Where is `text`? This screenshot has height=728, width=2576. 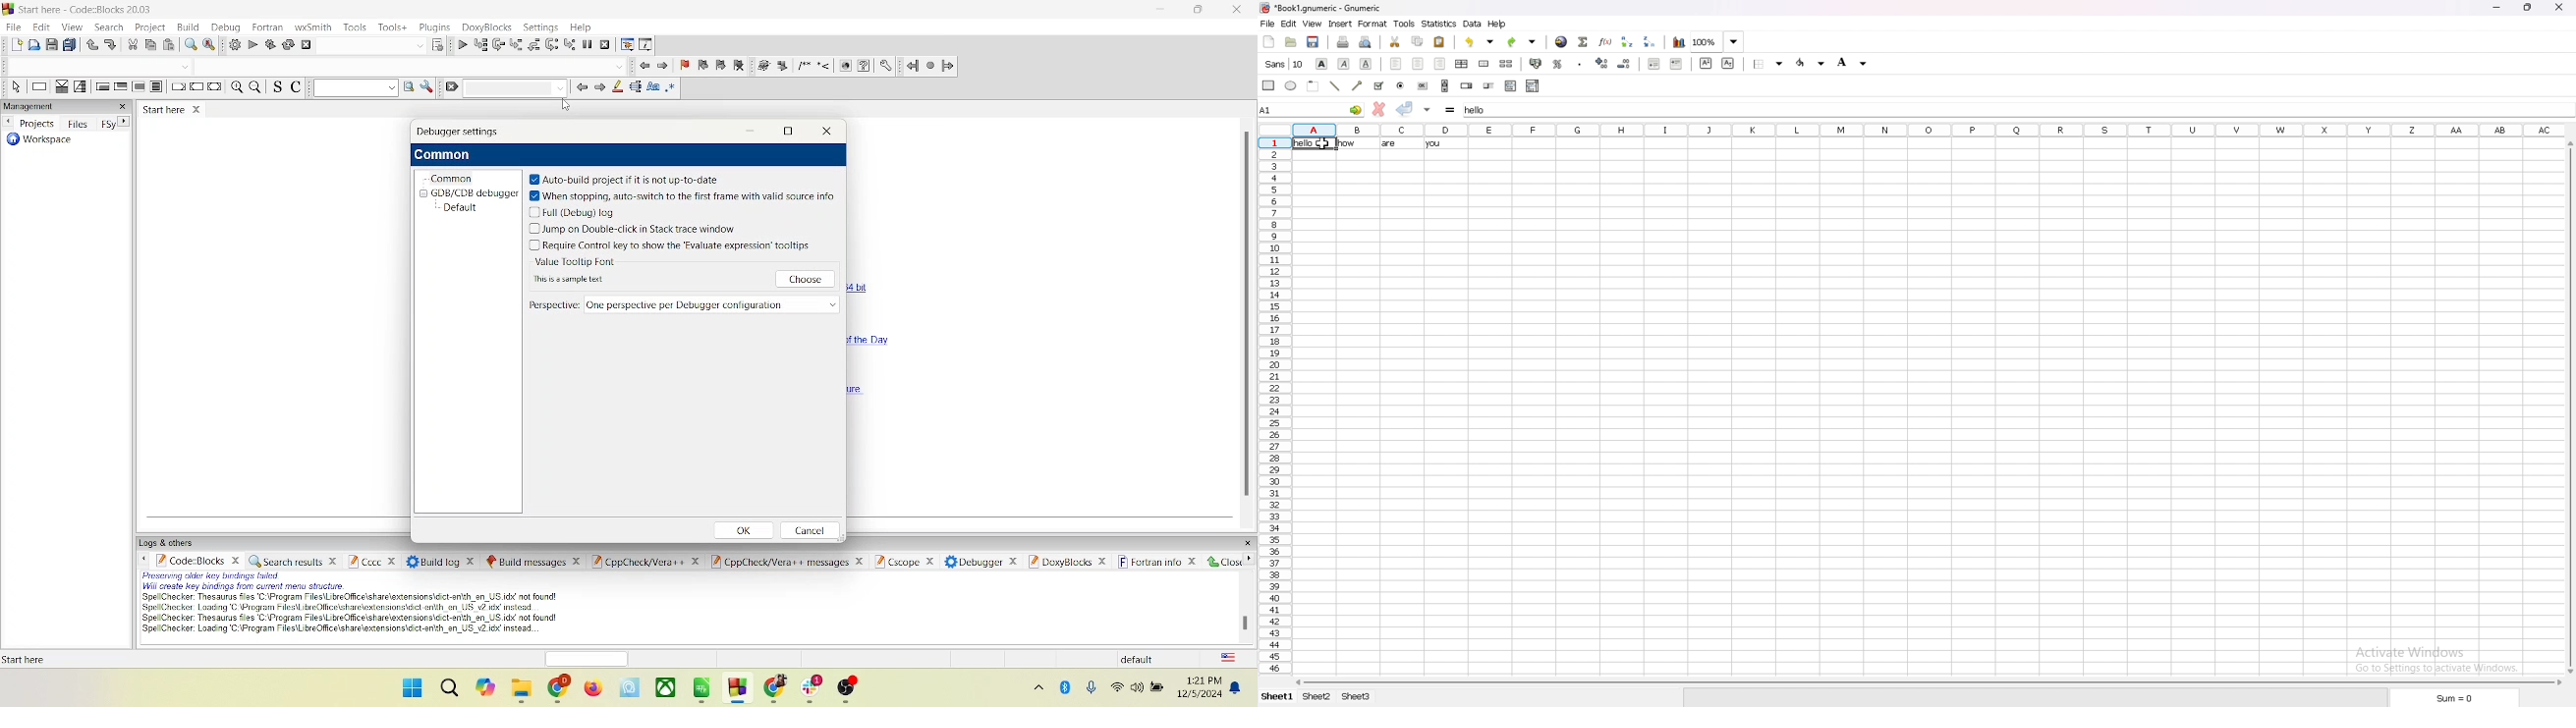
text is located at coordinates (28, 658).